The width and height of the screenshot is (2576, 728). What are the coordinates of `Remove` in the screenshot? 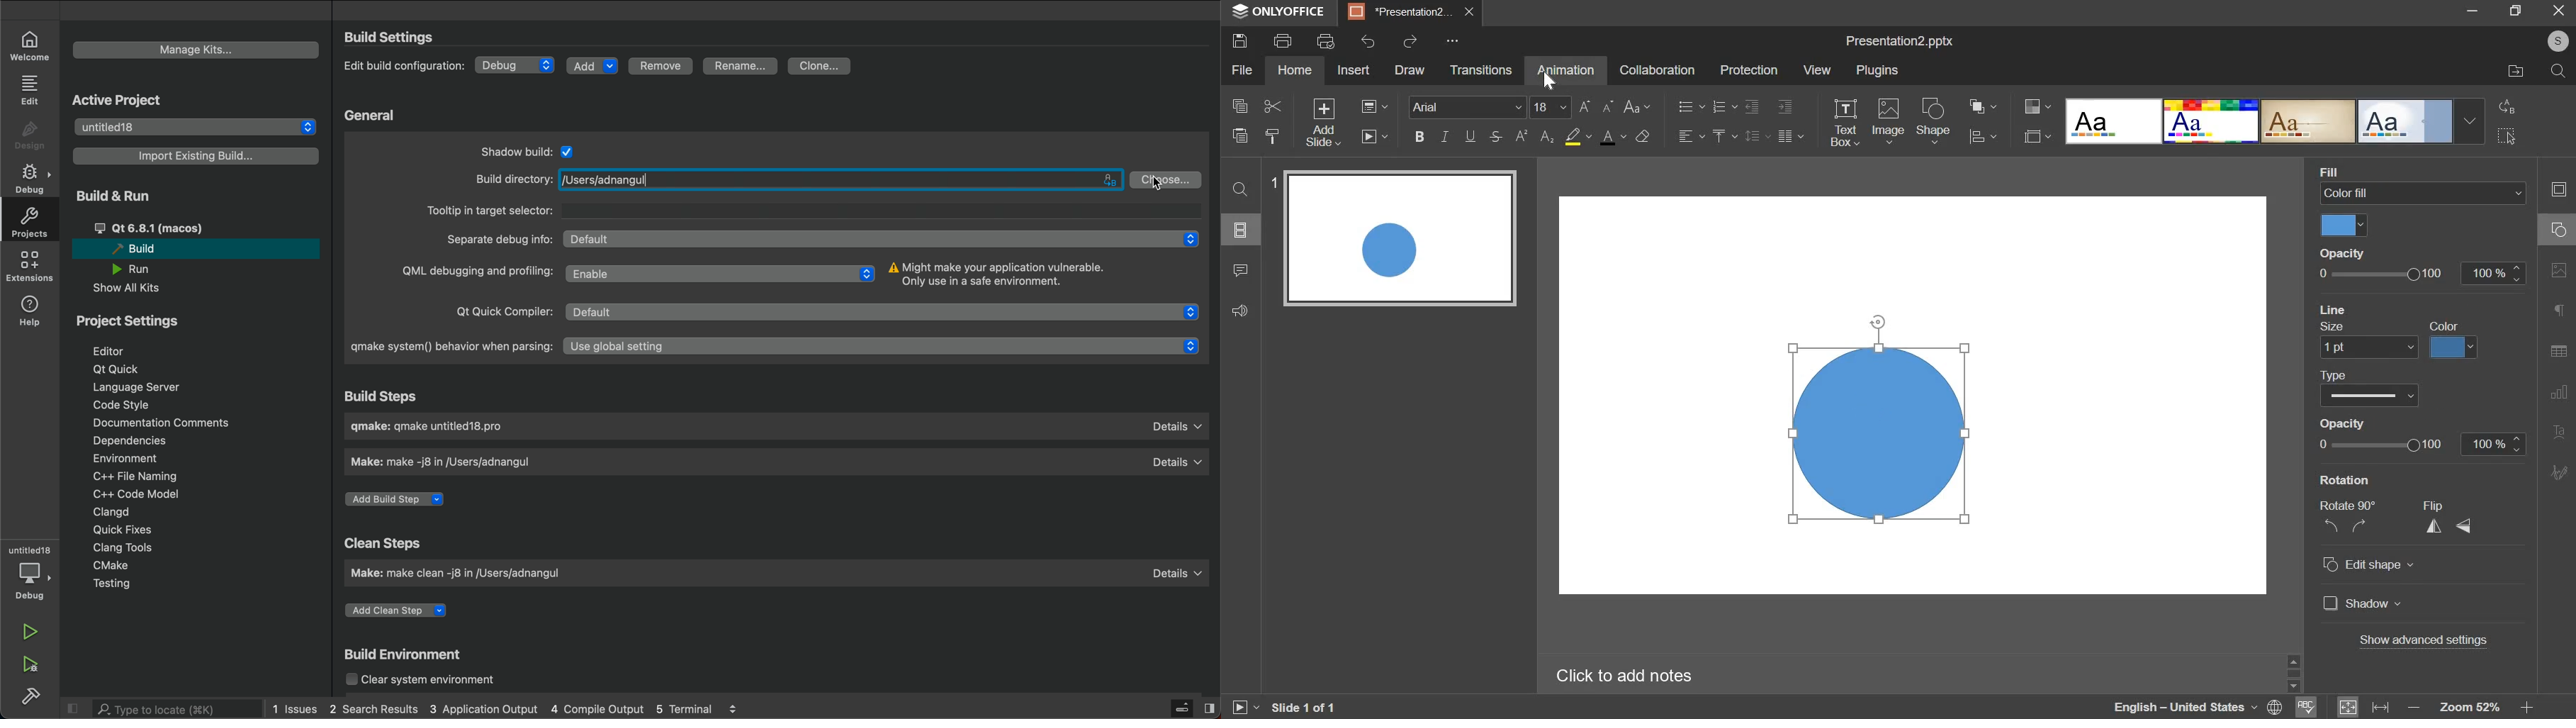 It's located at (665, 66).